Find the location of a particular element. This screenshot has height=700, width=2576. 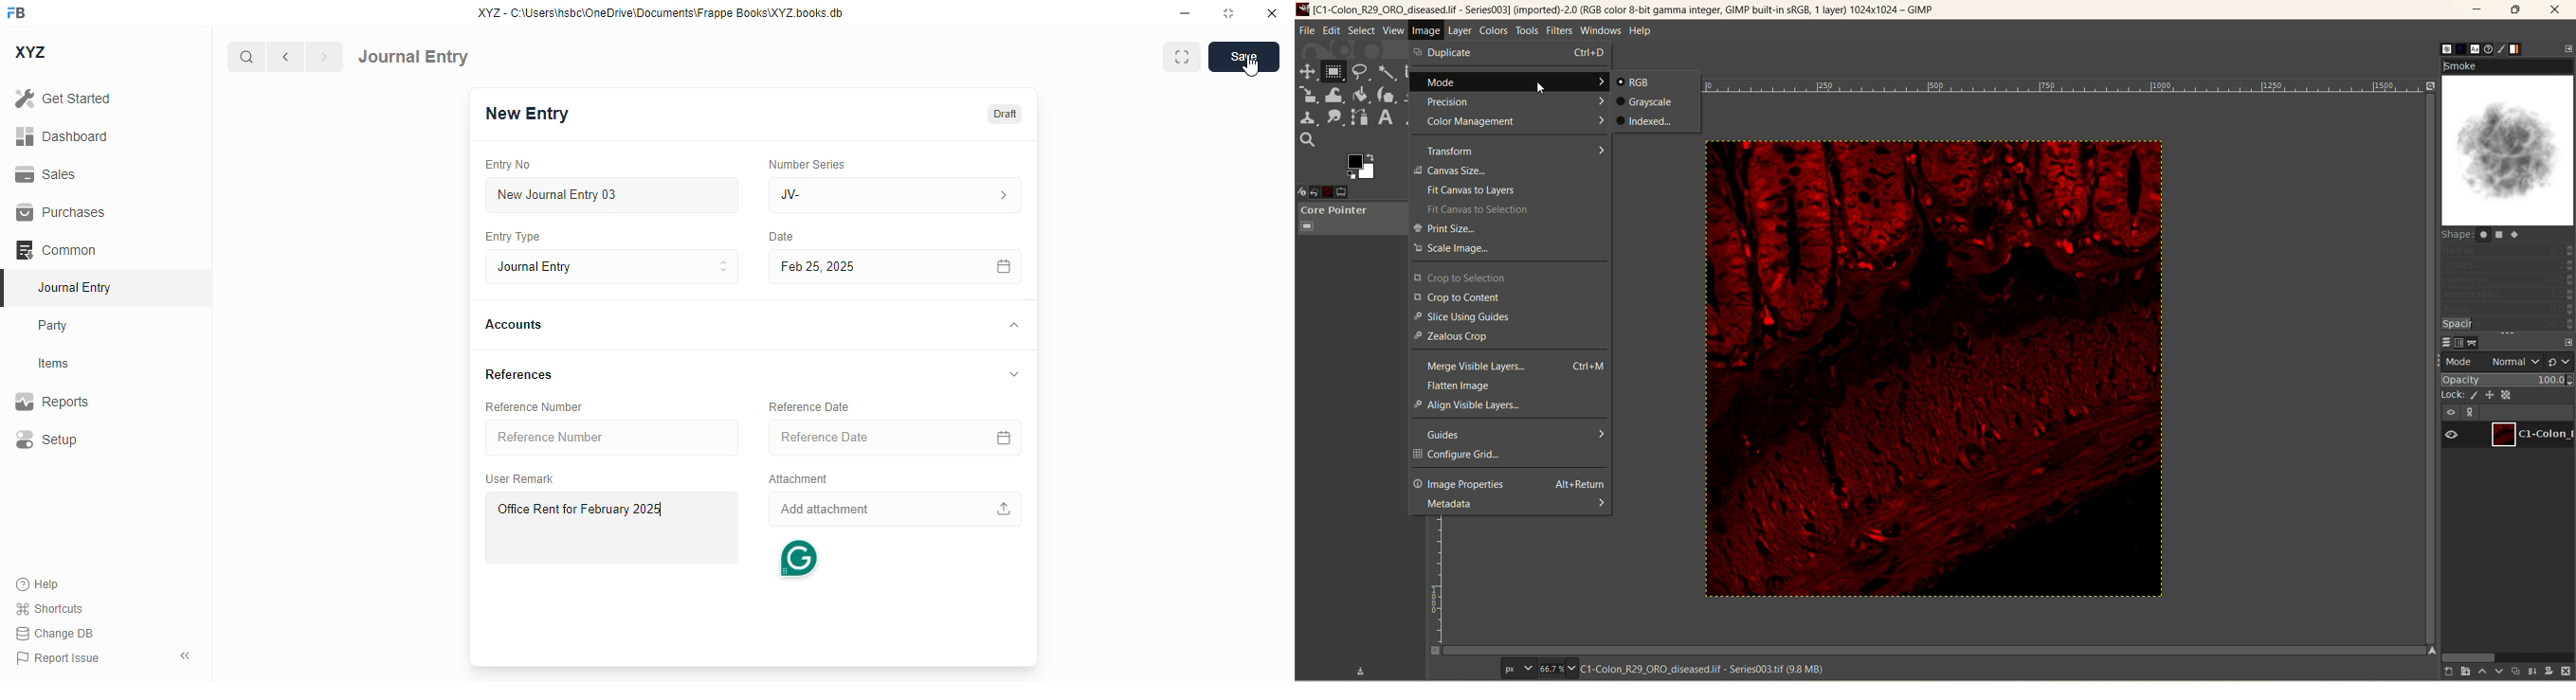

XYZ is located at coordinates (31, 52).